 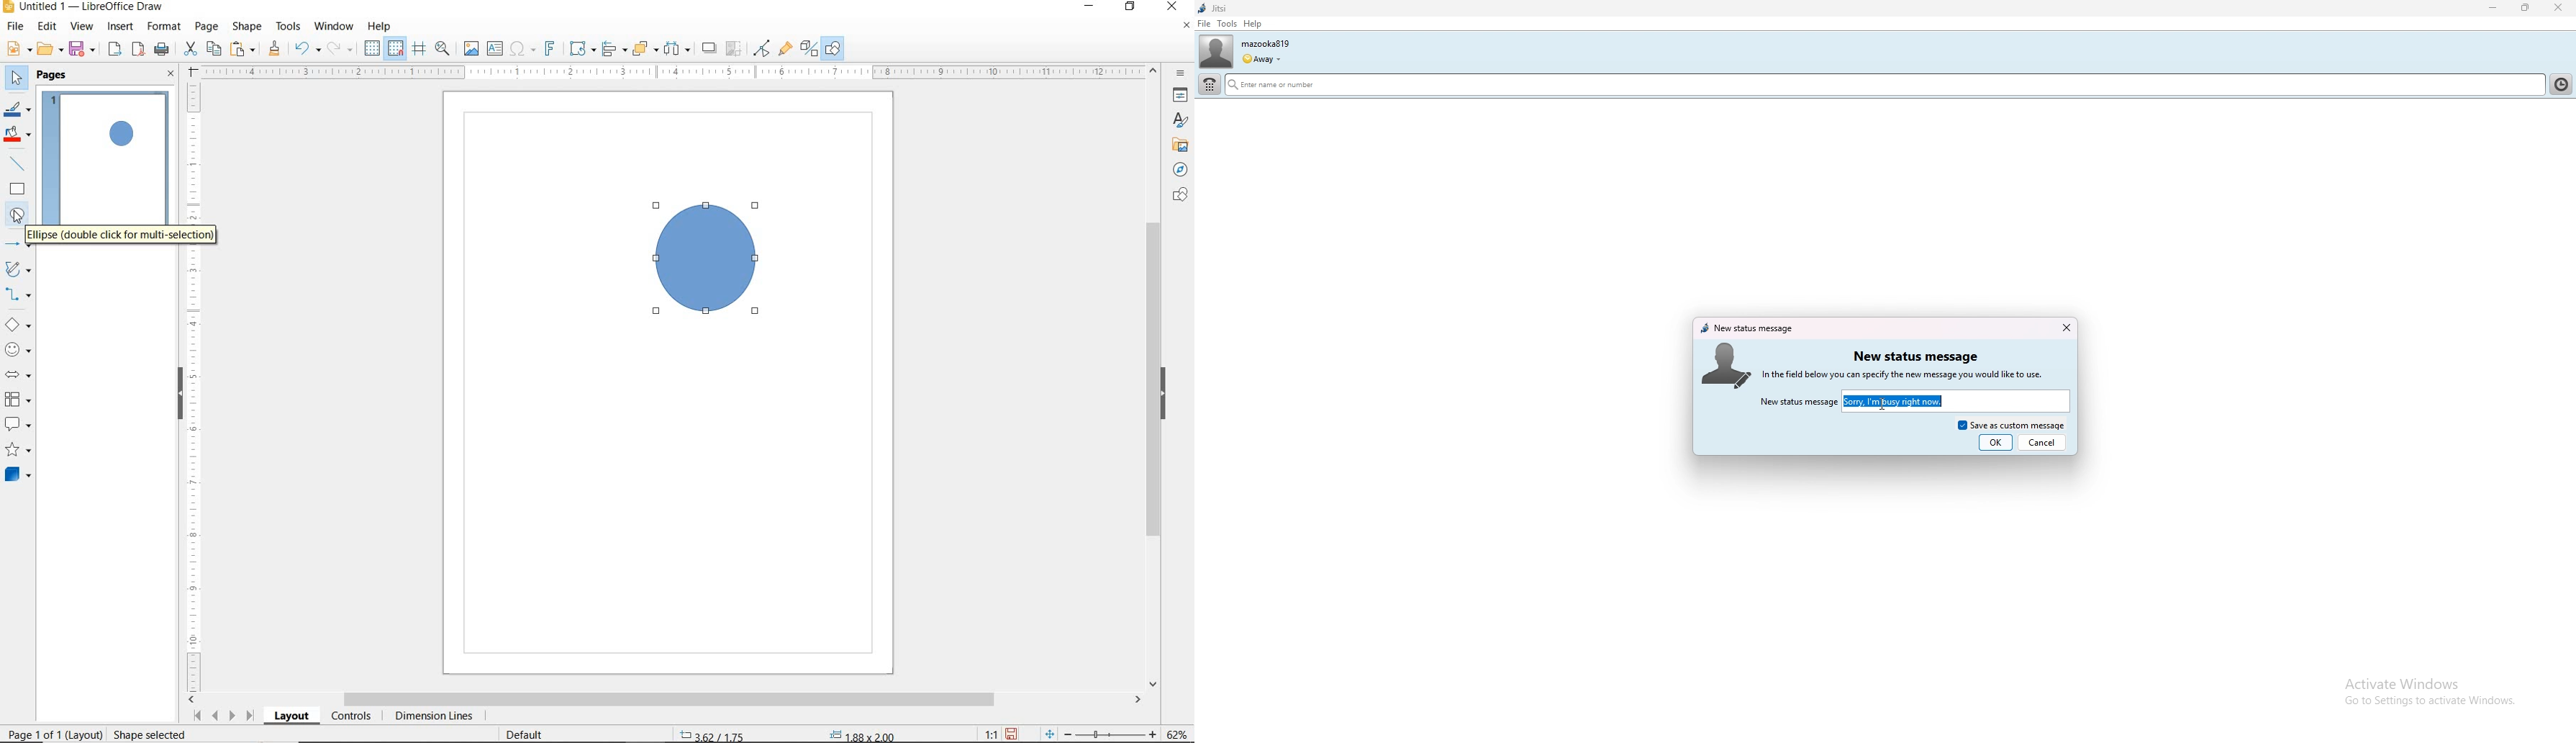 What do you see at coordinates (18, 215) in the screenshot?
I see `ELLIPSE` at bounding box center [18, 215].